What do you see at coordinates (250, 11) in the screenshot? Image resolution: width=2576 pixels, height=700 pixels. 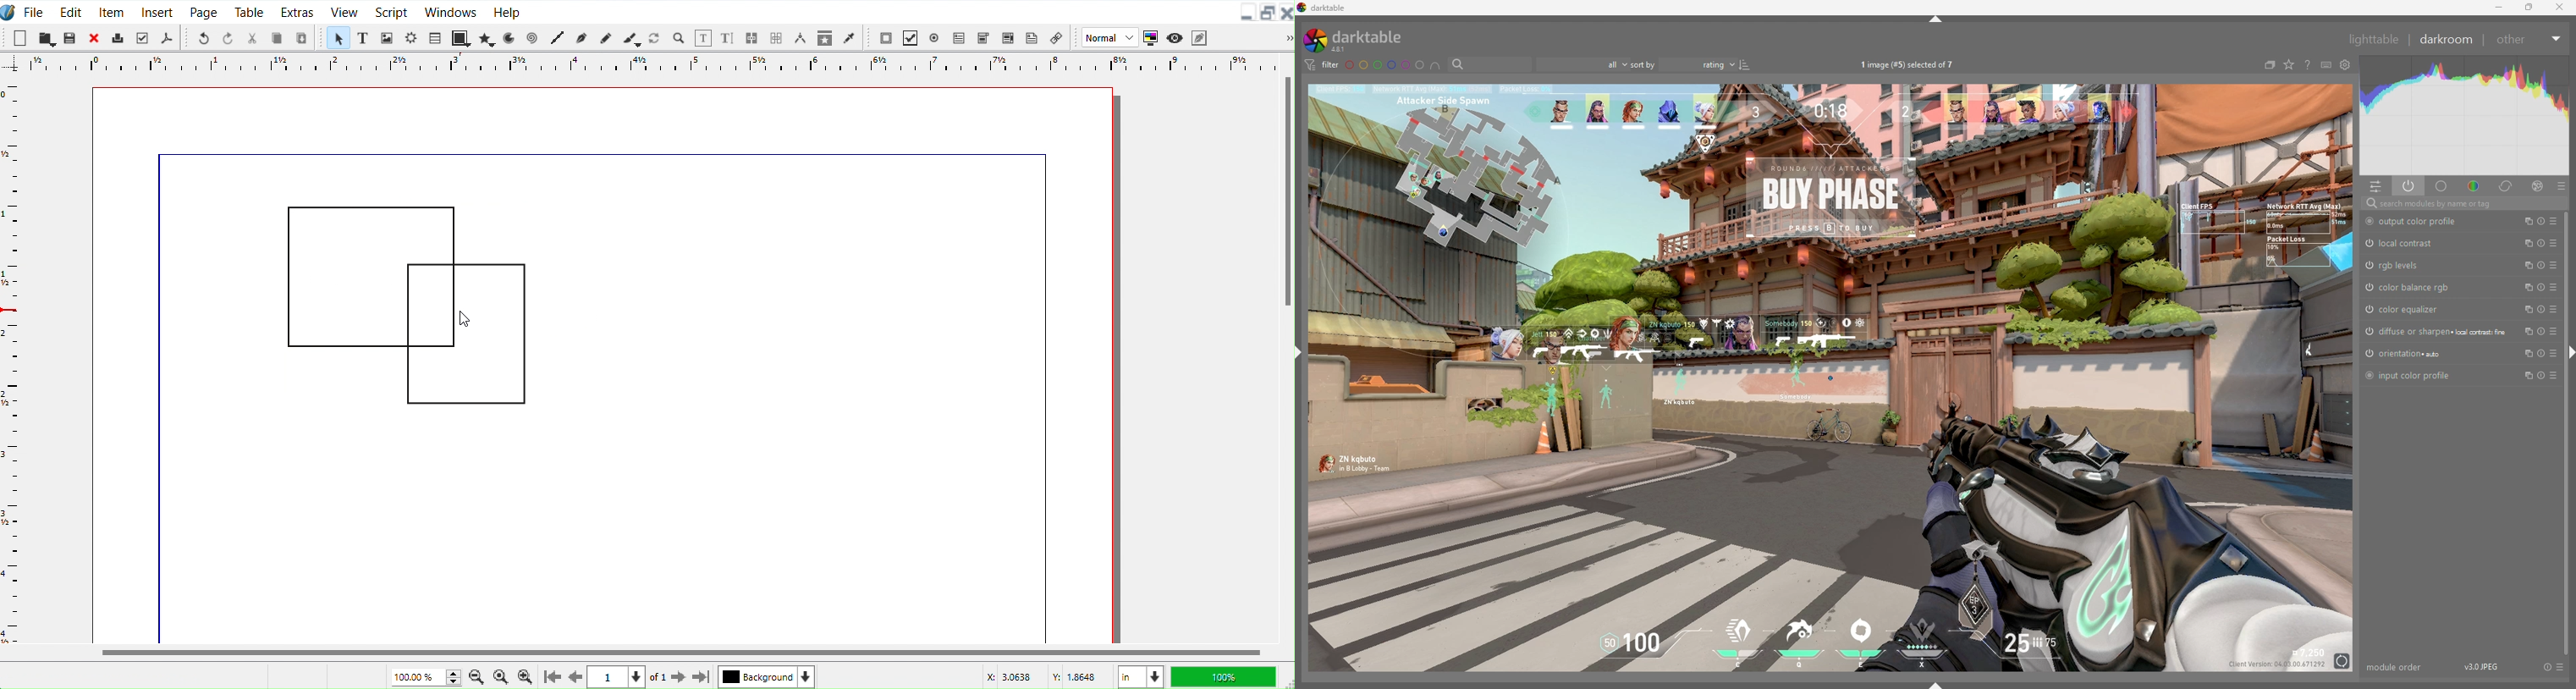 I see `Table` at bounding box center [250, 11].